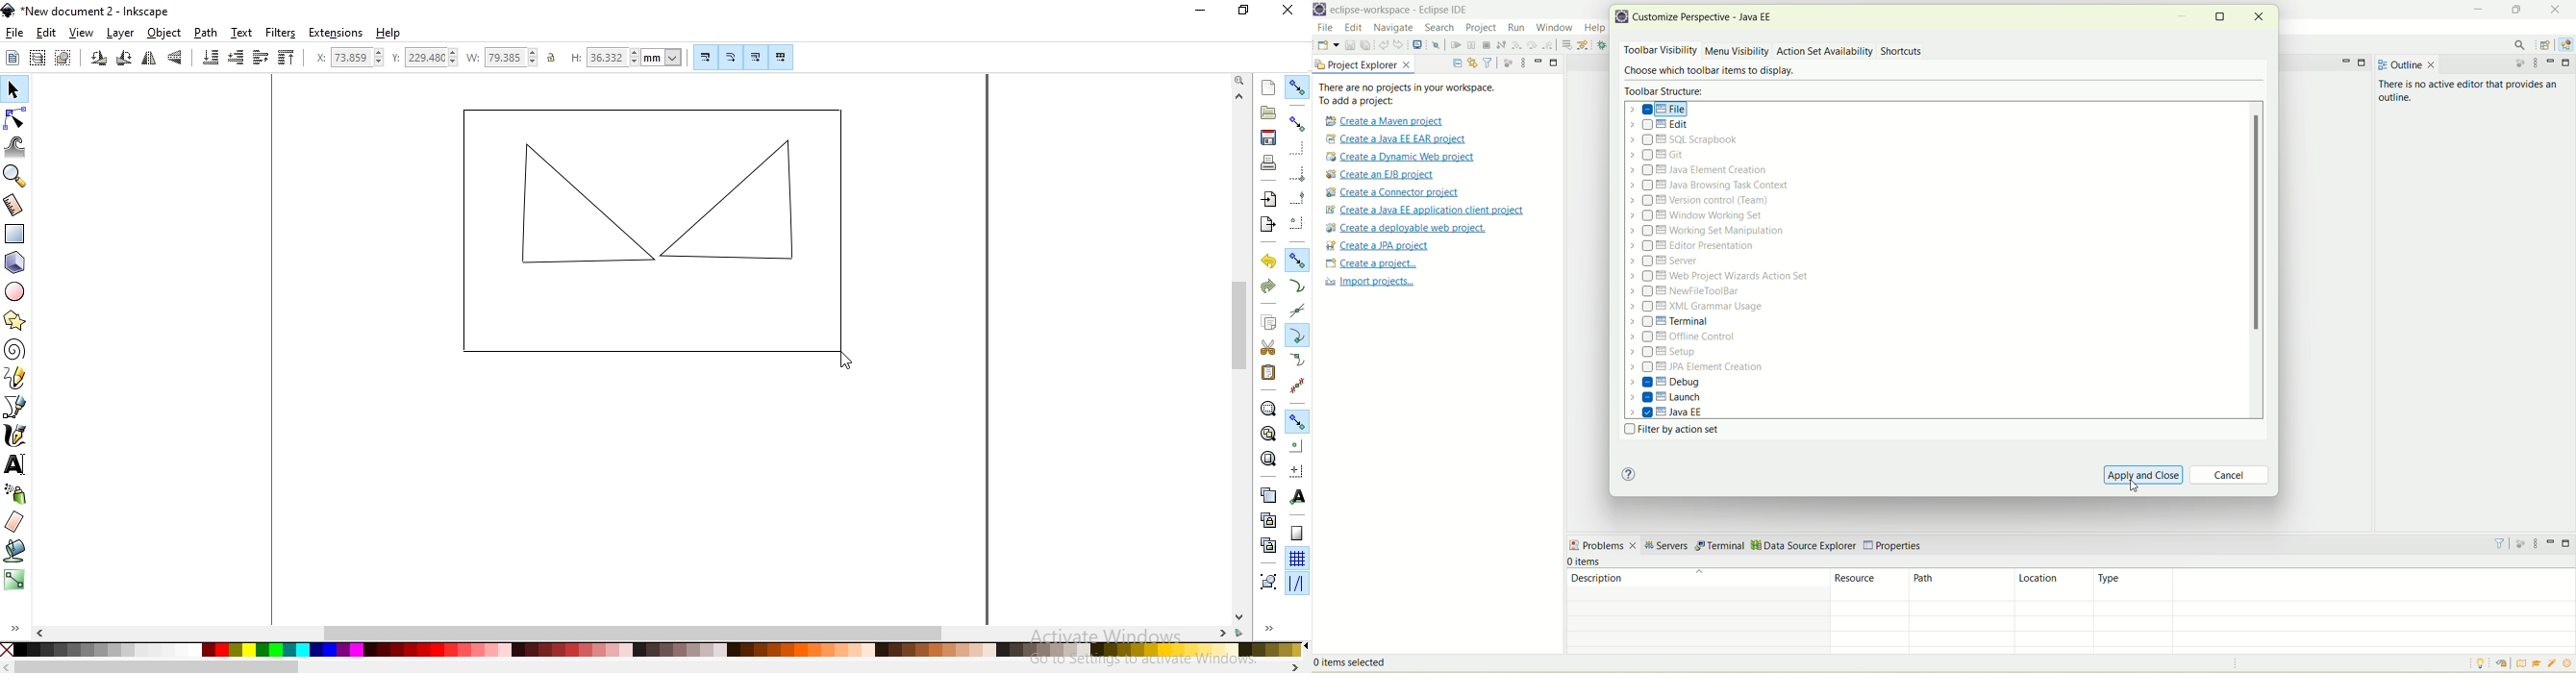 This screenshot has width=2576, height=700. What do you see at coordinates (1298, 495) in the screenshot?
I see `snap text anchors and baselines` at bounding box center [1298, 495].